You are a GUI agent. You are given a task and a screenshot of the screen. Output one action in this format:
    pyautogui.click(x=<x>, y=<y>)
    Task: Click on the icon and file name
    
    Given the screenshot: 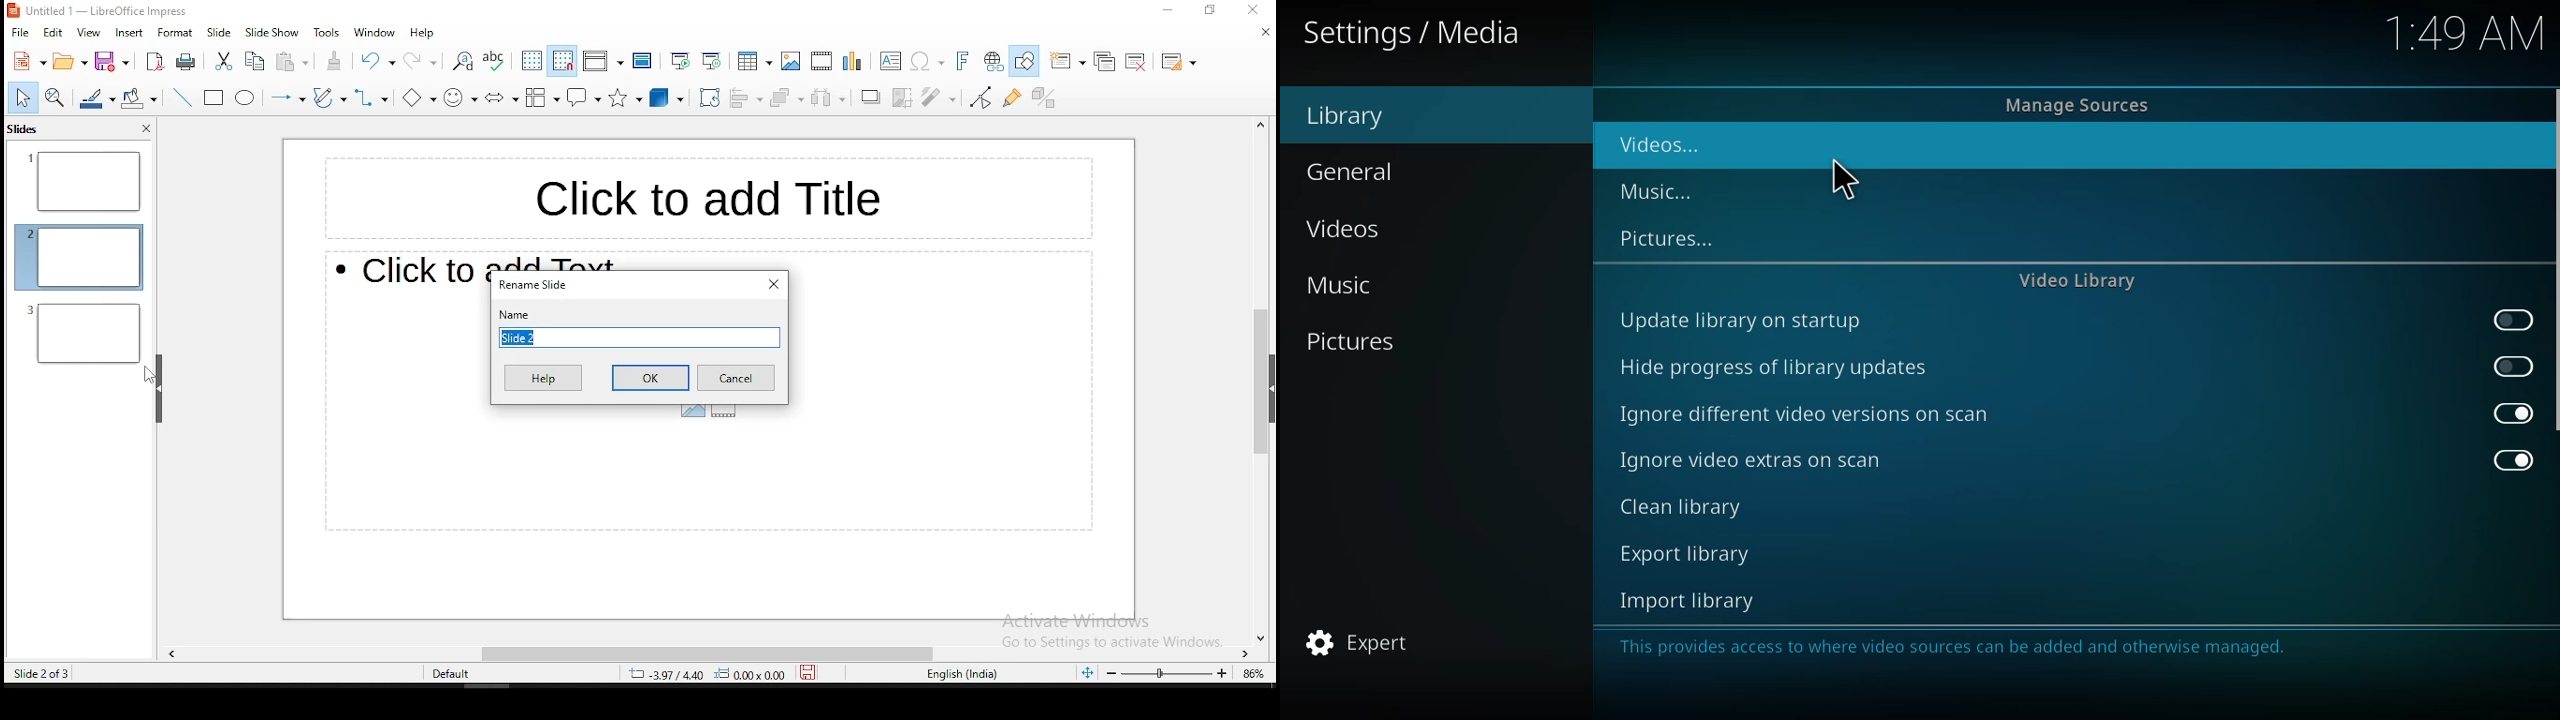 What is the action you would take?
    pyautogui.click(x=97, y=12)
    